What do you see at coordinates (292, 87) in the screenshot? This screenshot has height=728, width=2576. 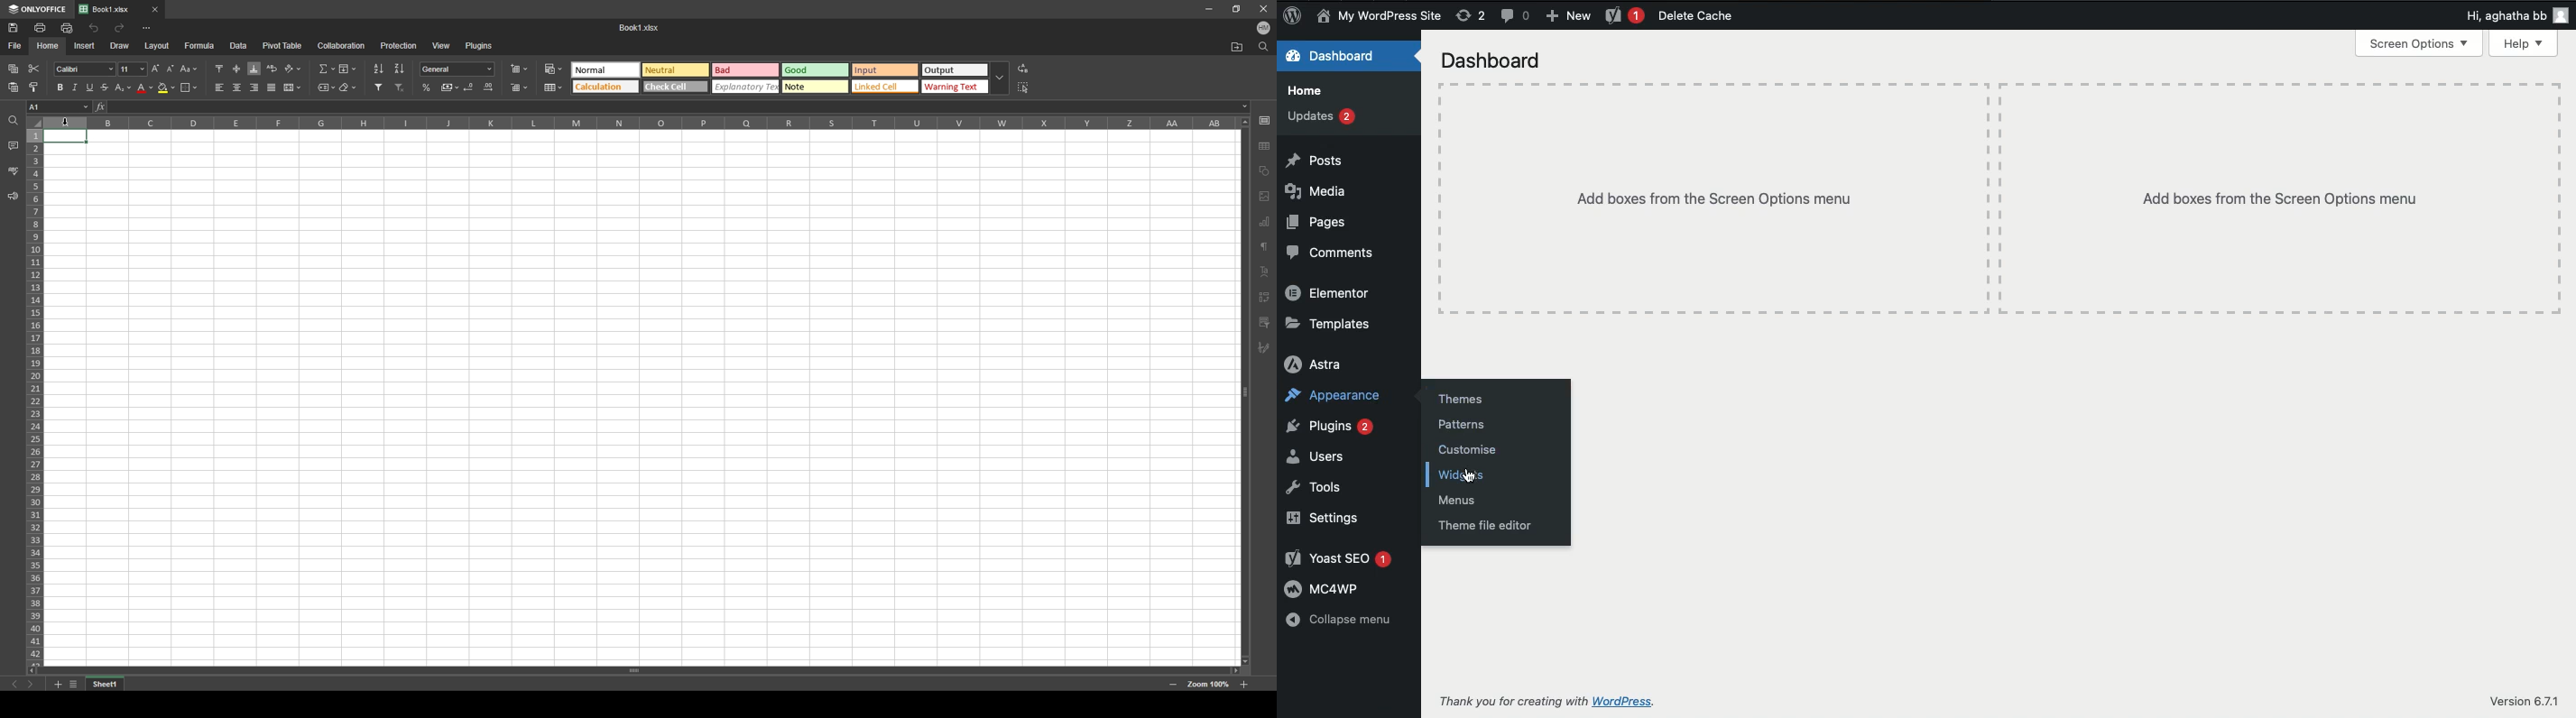 I see `merge and center` at bounding box center [292, 87].